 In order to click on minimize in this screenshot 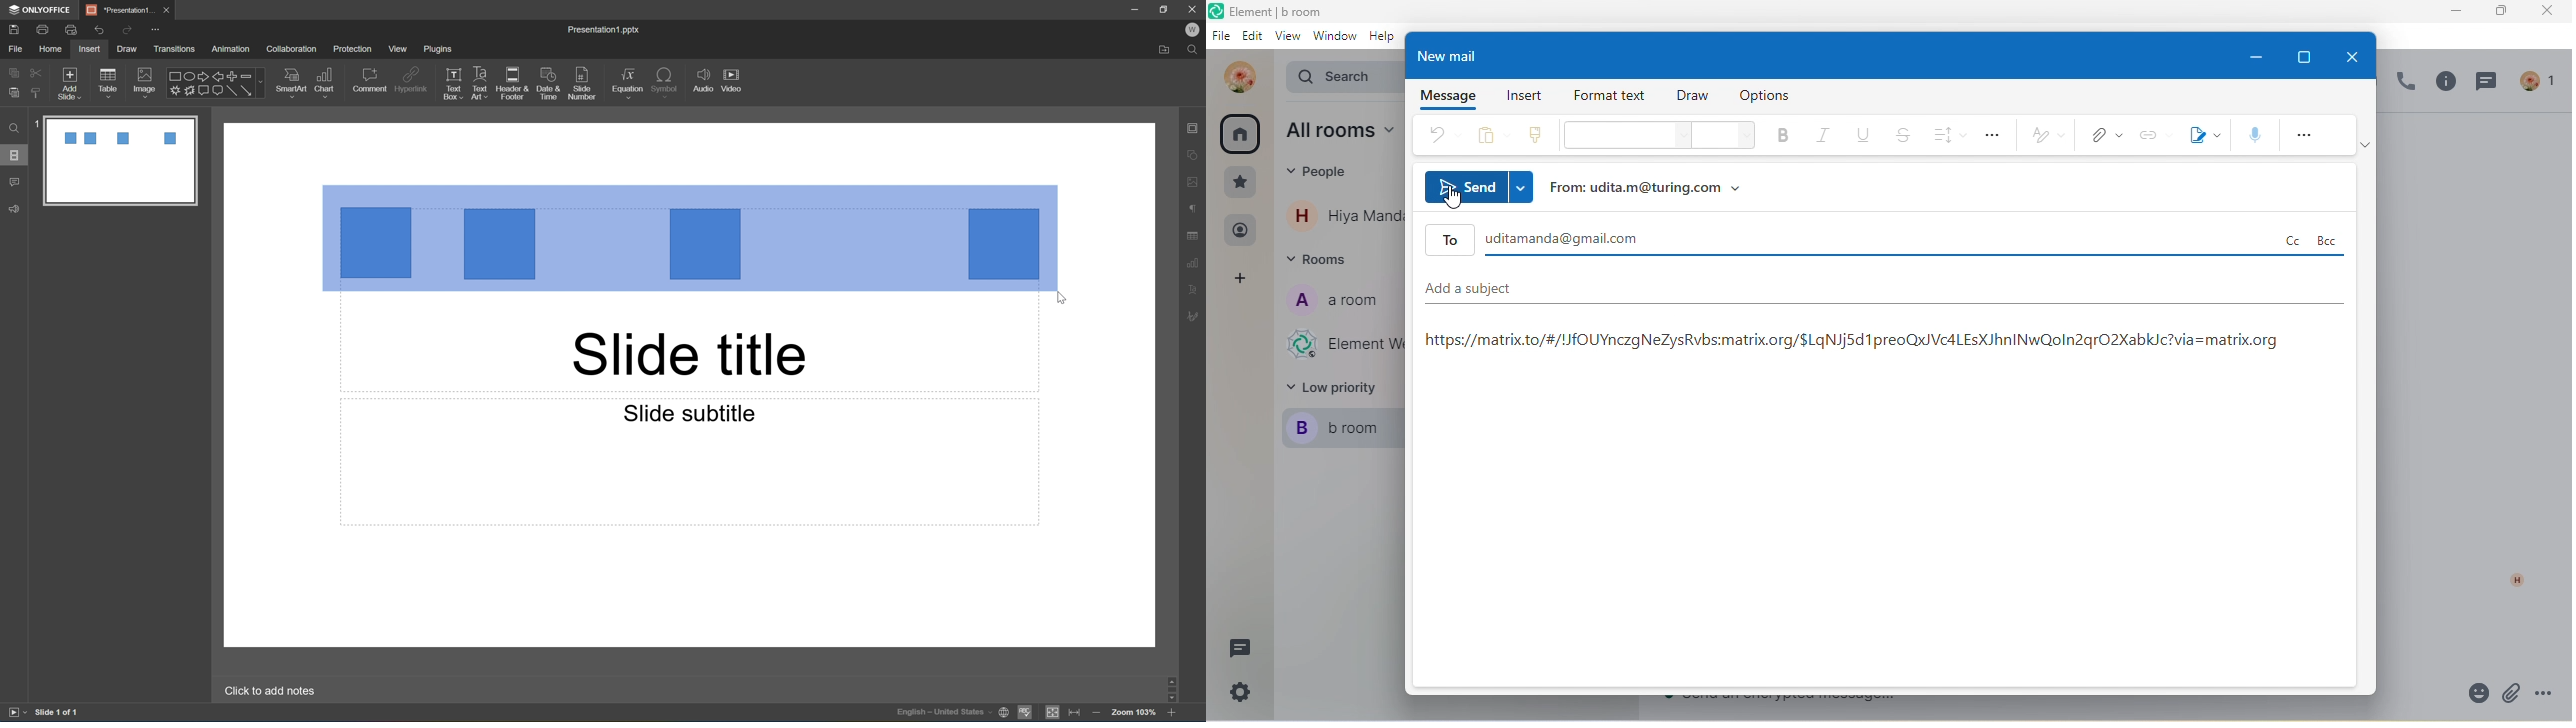, I will do `click(2256, 56)`.